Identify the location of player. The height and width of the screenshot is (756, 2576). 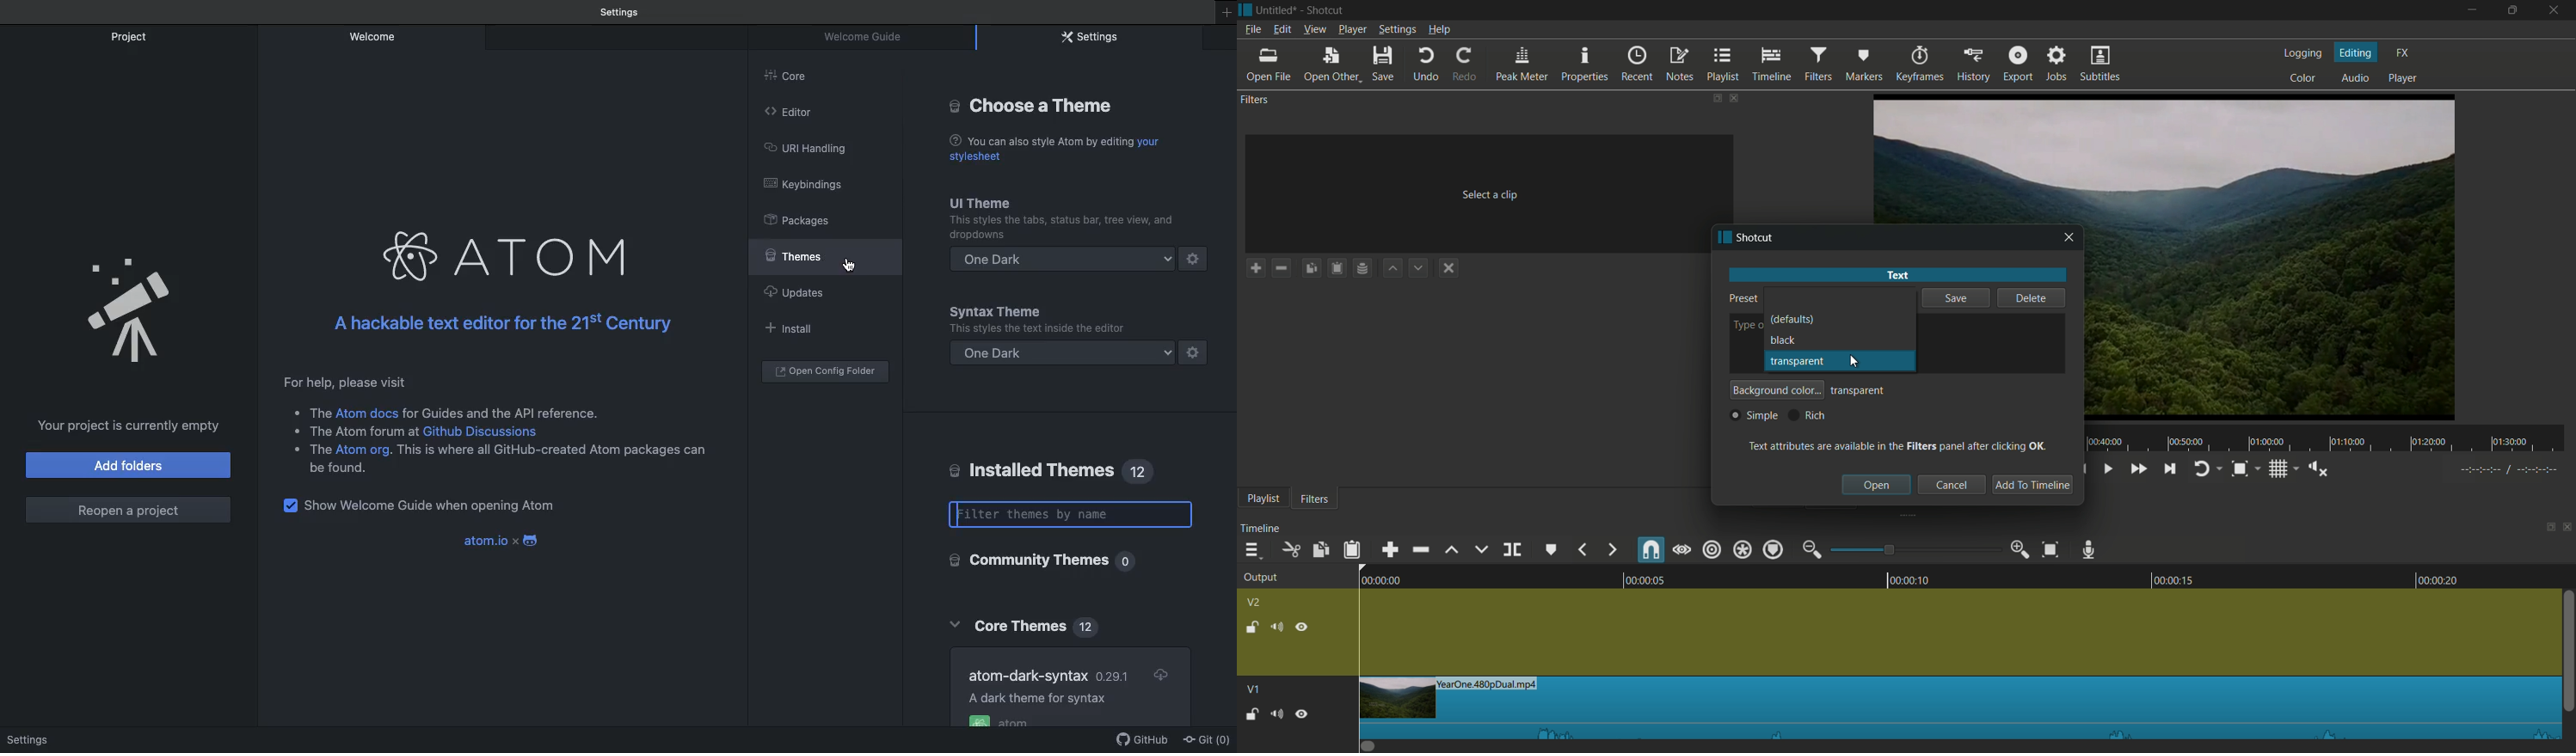
(2403, 79).